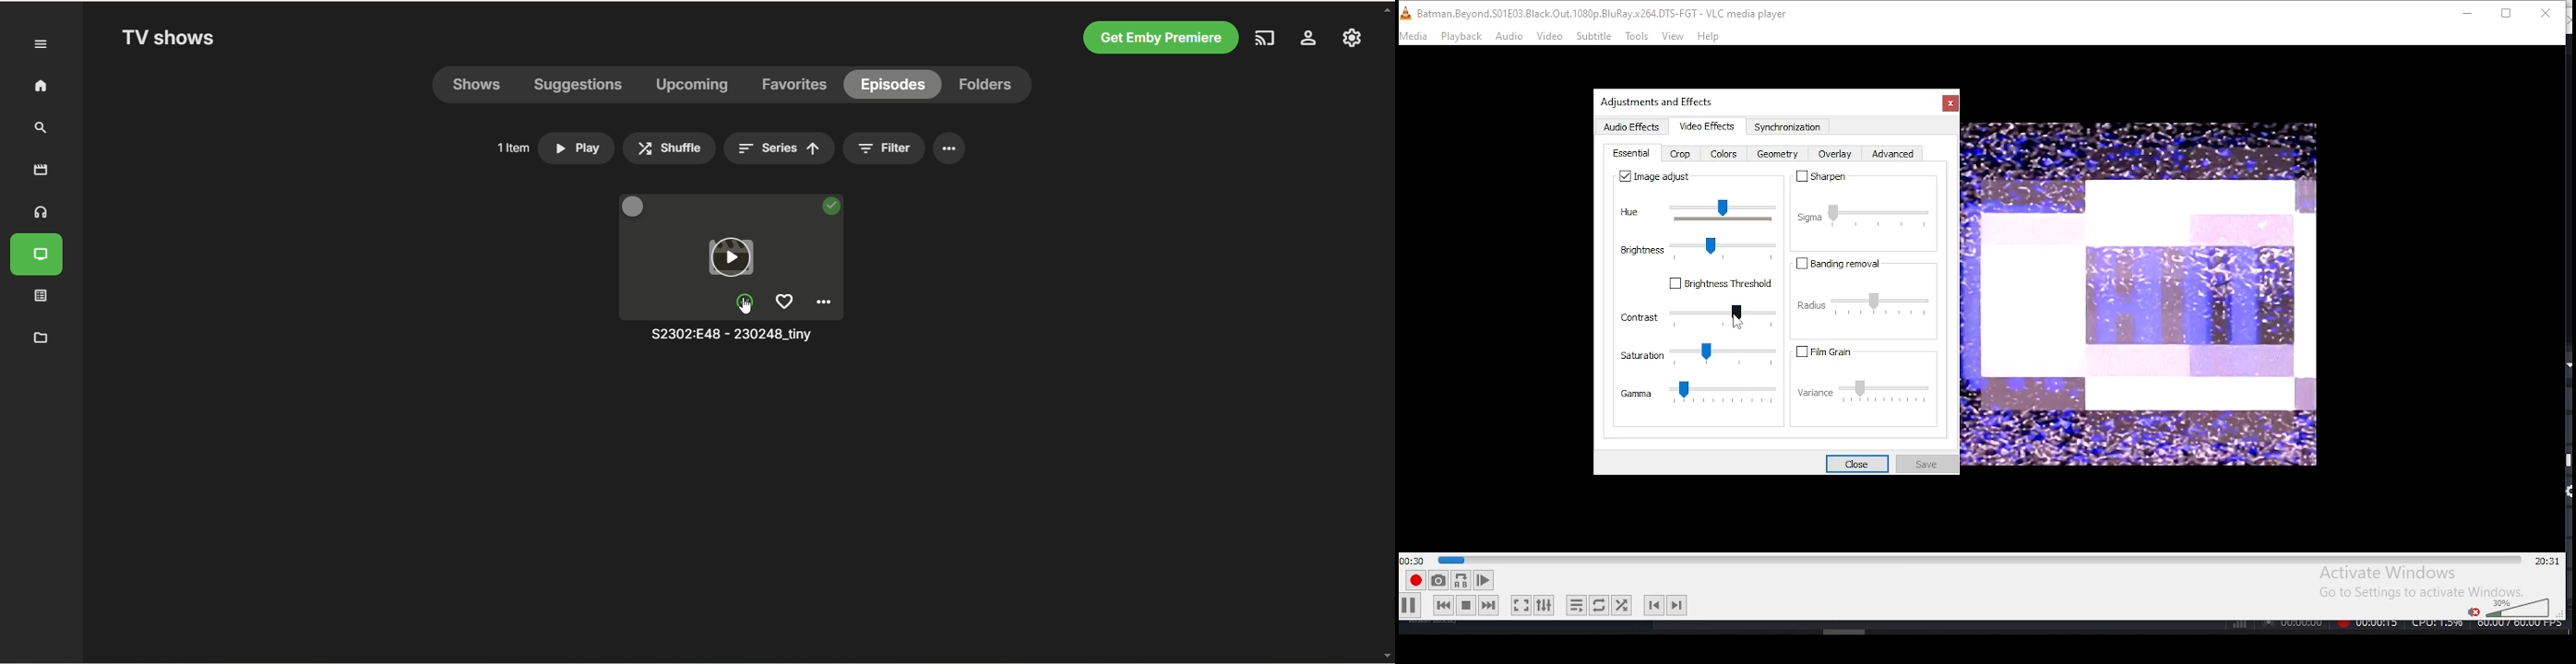  What do you see at coordinates (1159, 38) in the screenshot?
I see `get emby premiere` at bounding box center [1159, 38].